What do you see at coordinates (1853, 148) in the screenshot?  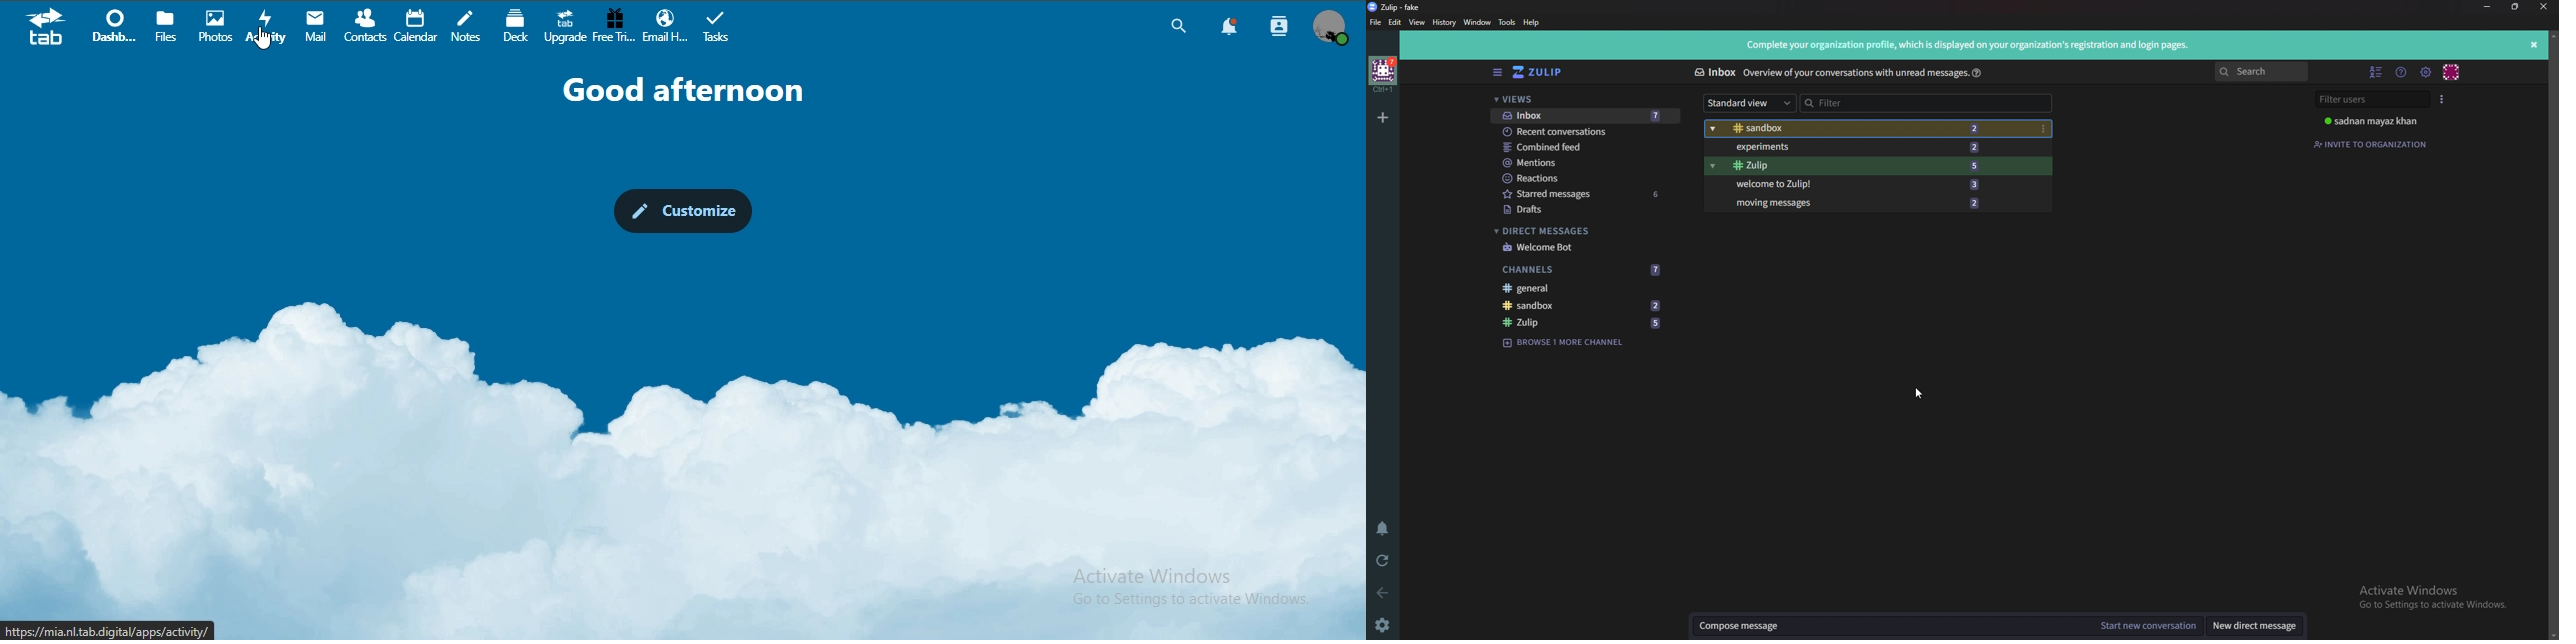 I see `Experiments` at bounding box center [1853, 148].